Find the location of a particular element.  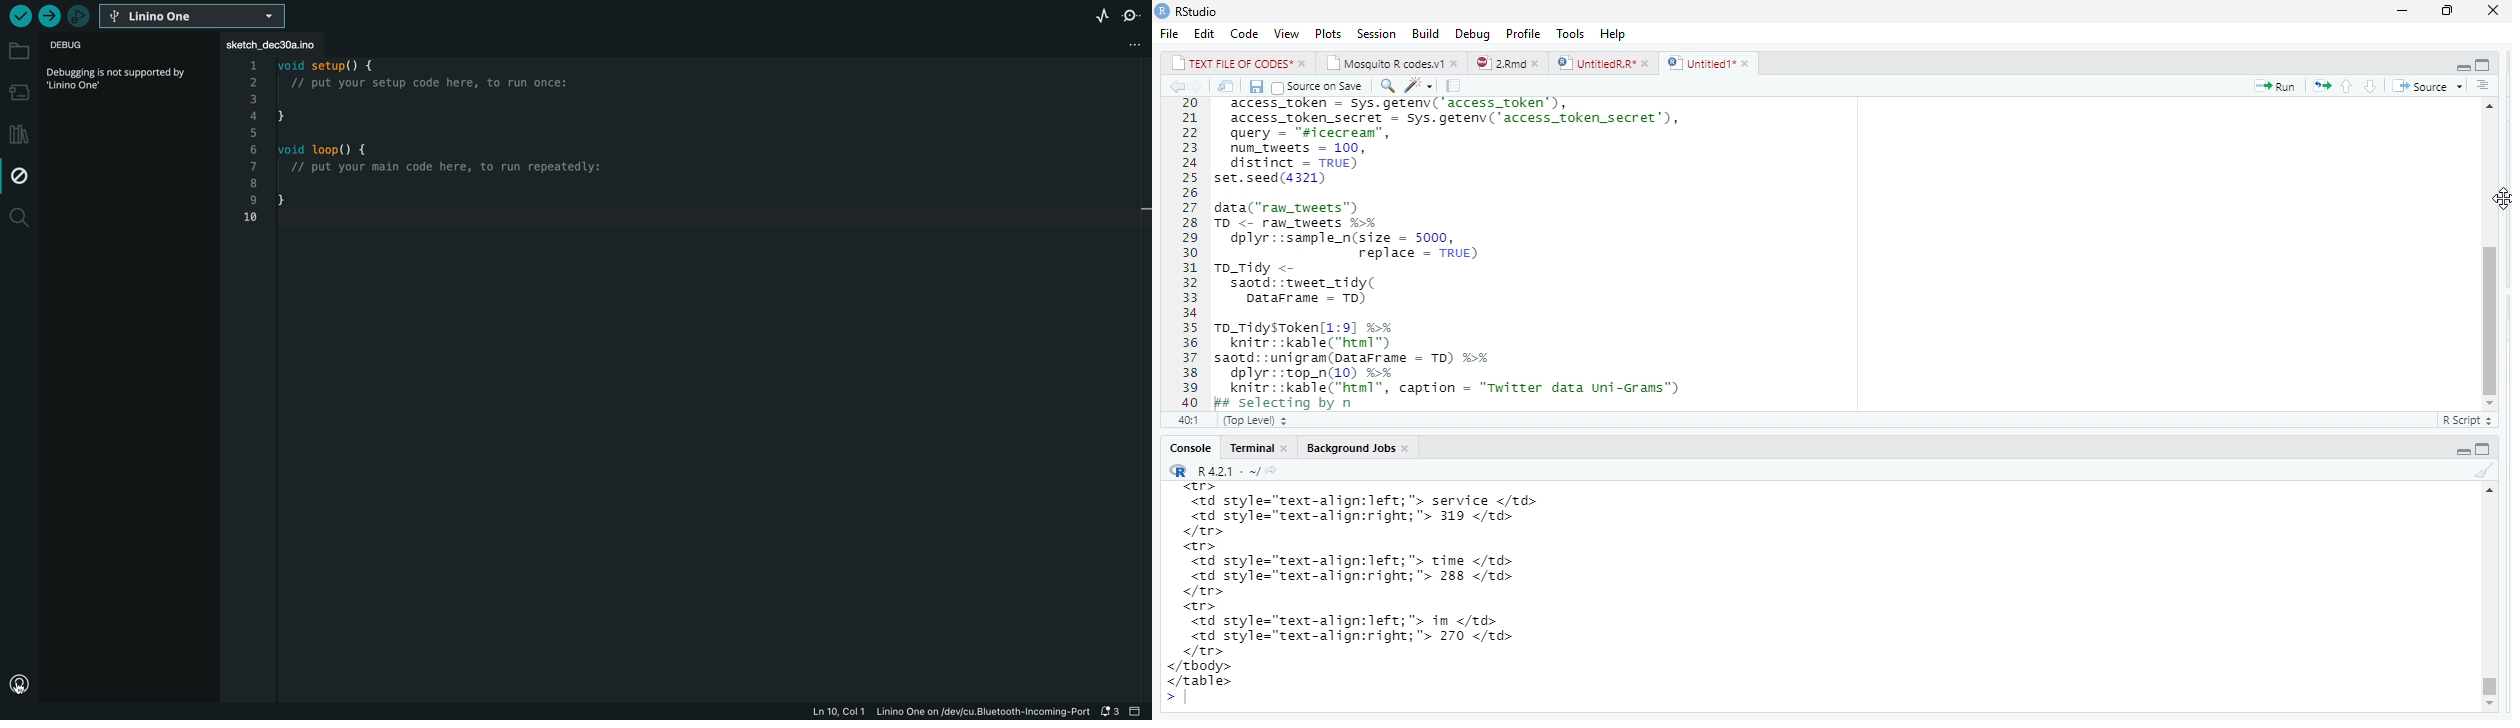

cursor is located at coordinates (2501, 197).